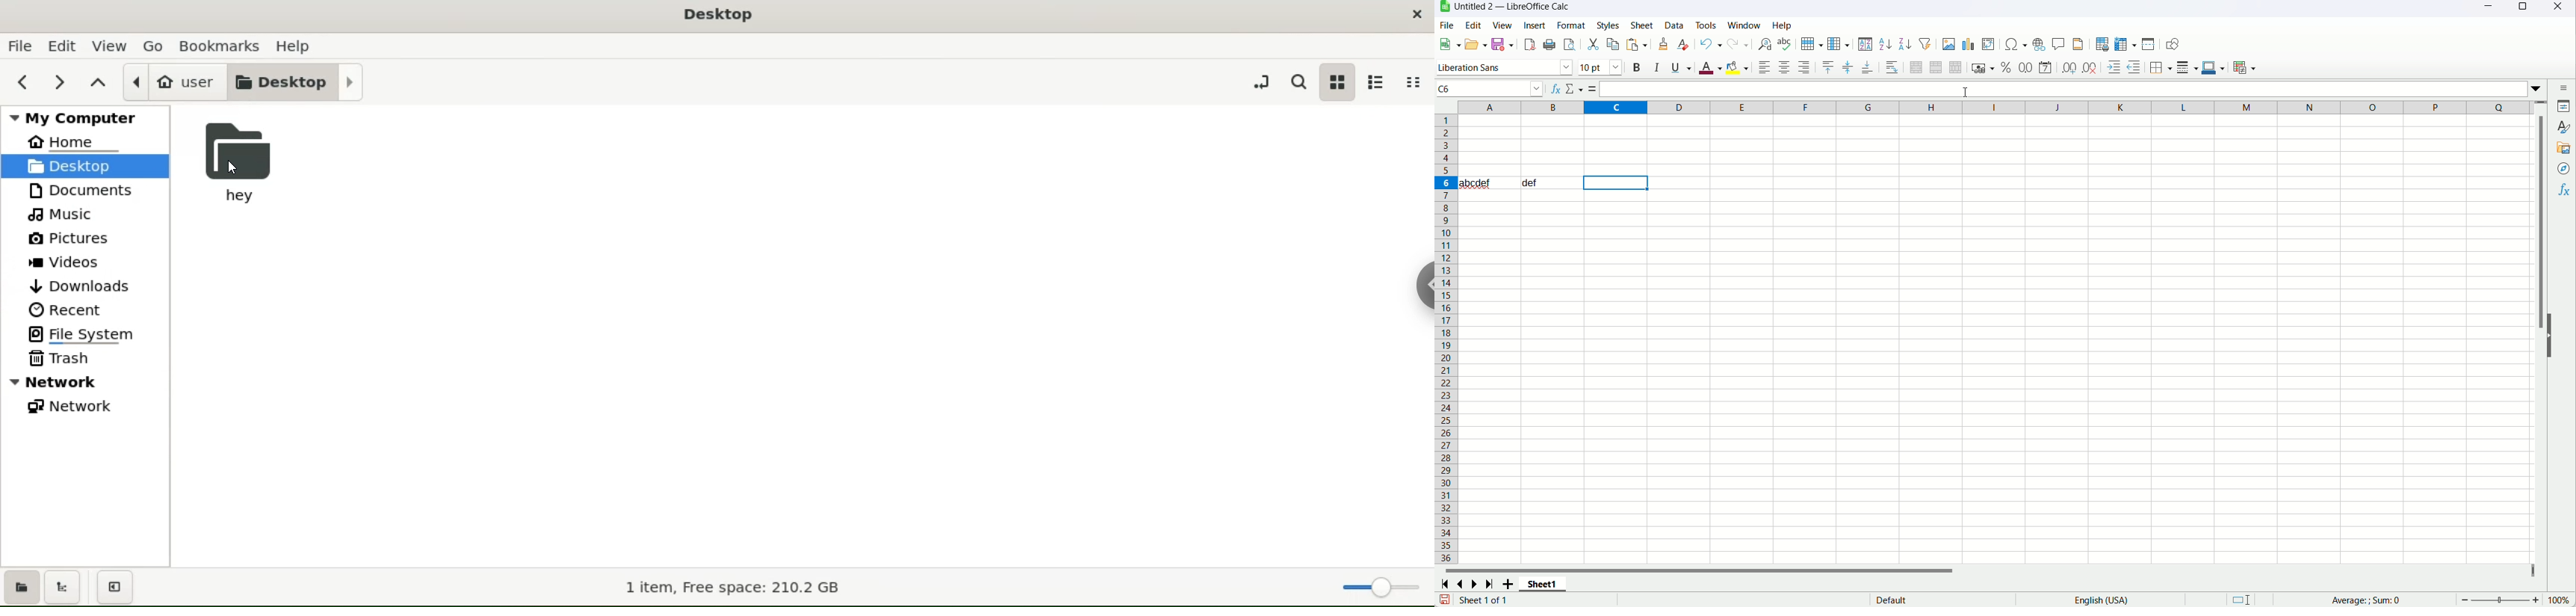 Image resolution: width=2576 pixels, height=616 pixels. What do you see at coordinates (2466, 600) in the screenshot?
I see `zoom out` at bounding box center [2466, 600].